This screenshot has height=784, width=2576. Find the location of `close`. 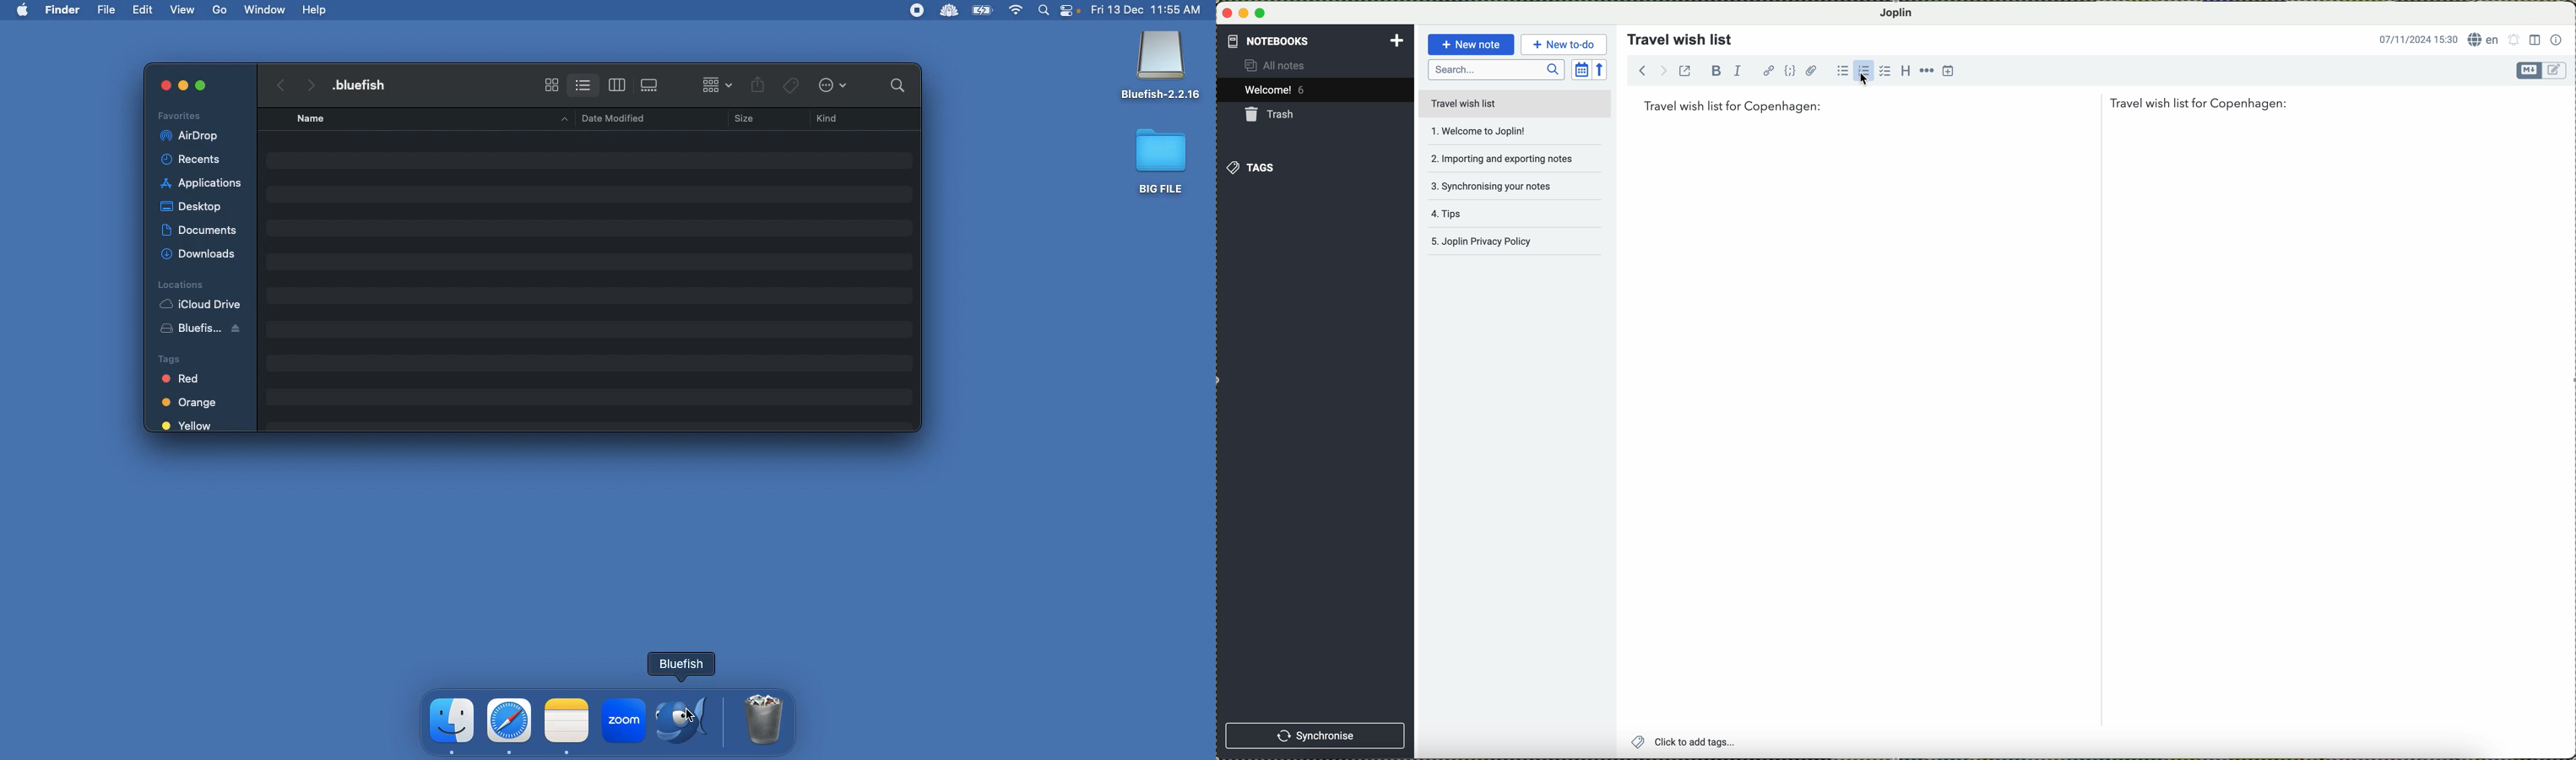

close is located at coordinates (1226, 14).